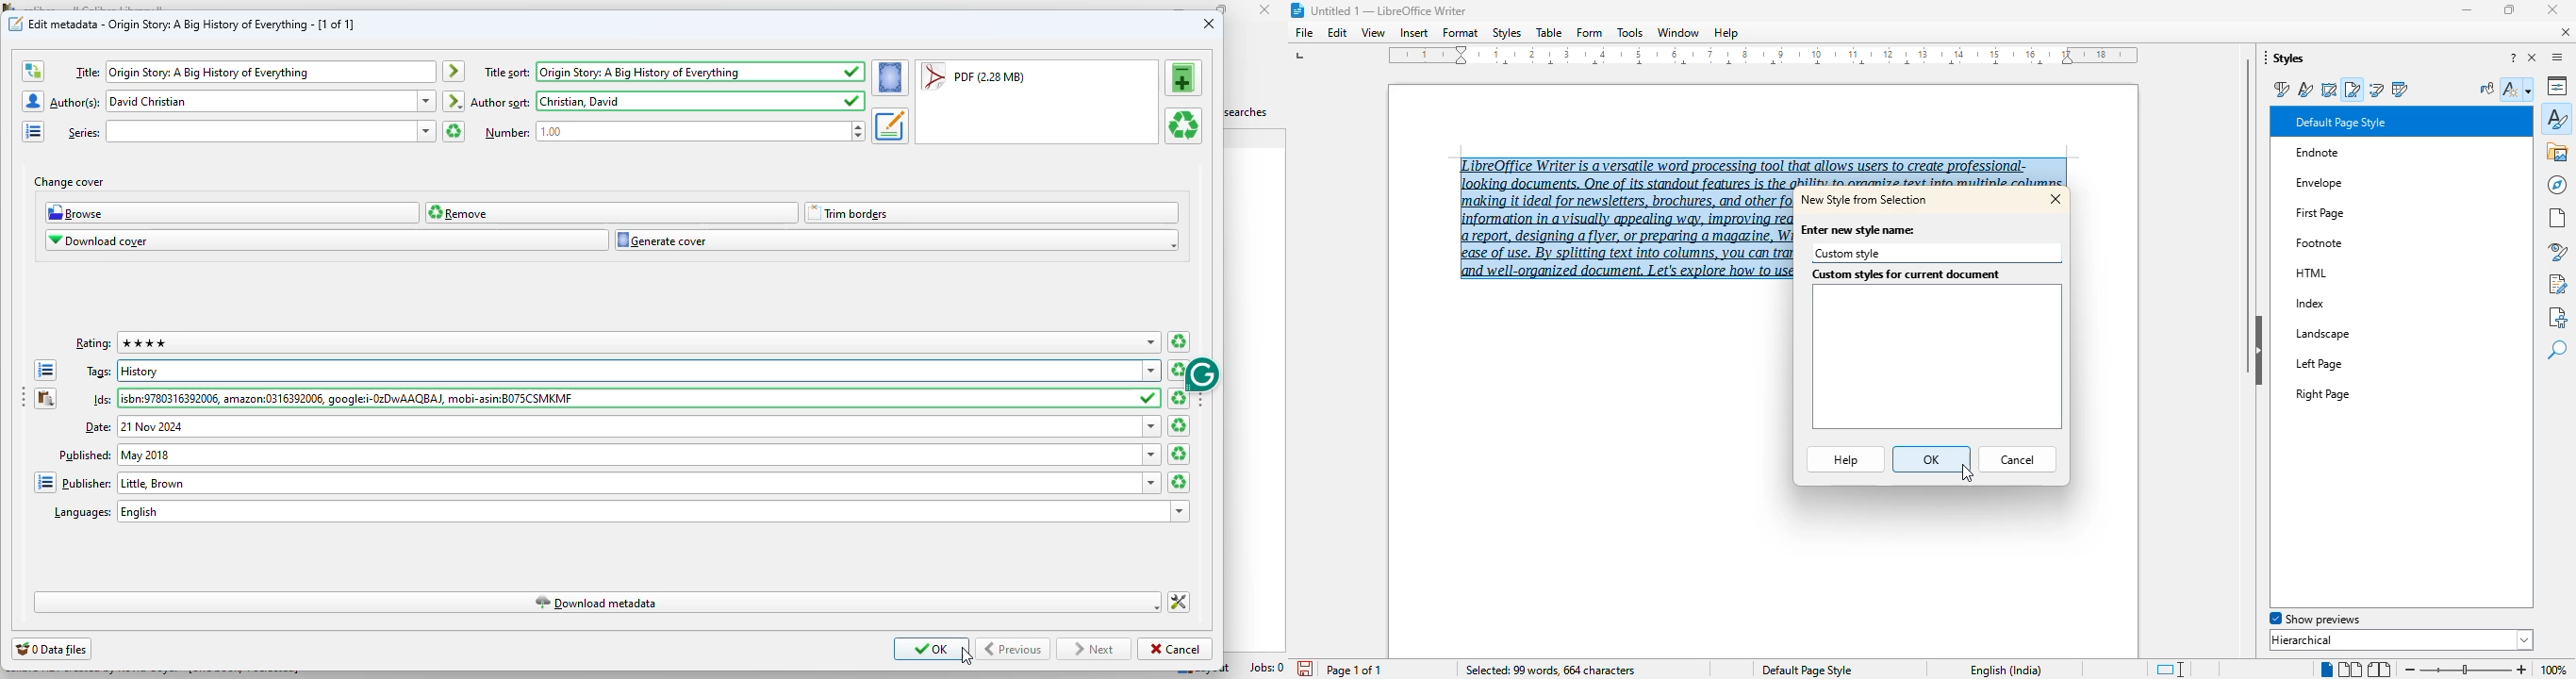 The height and width of the screenshot is (700, 2576). Describe the element at coordinates (272, 72) in the screenshot. I see `Title: Origin Story: A Big History of Everything` at that location.